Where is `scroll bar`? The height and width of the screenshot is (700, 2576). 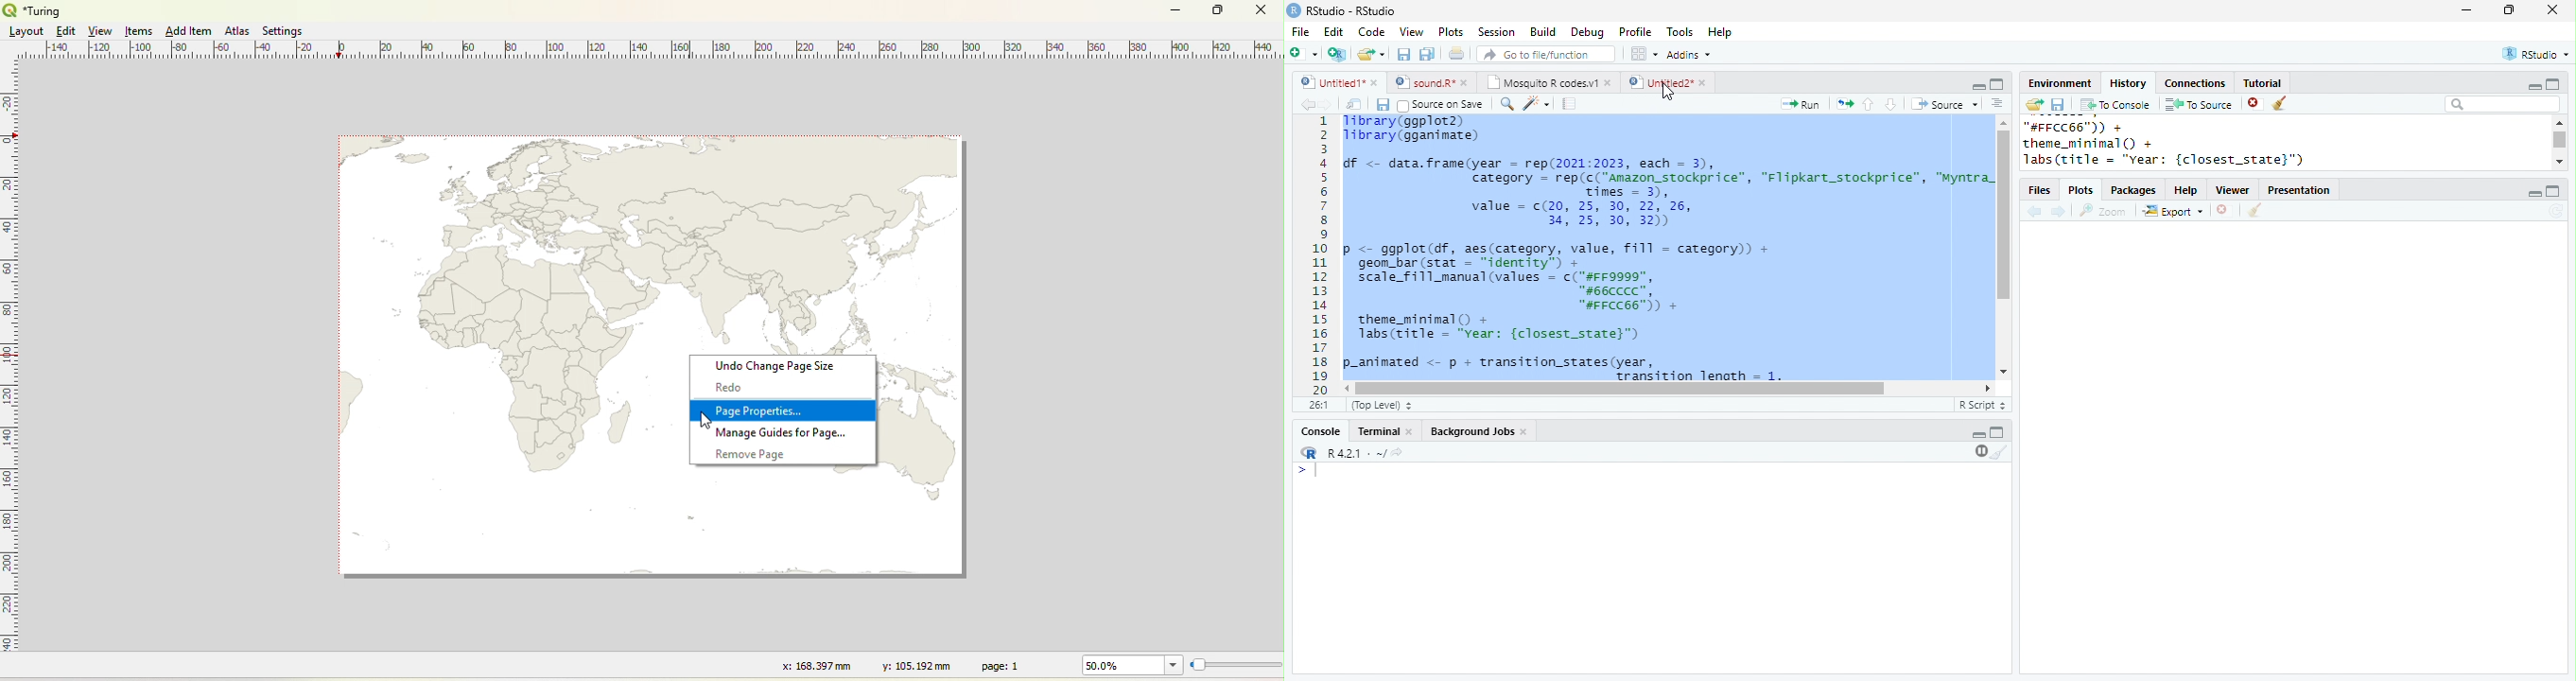 scroll bar is located at coordinates (1621, 389).